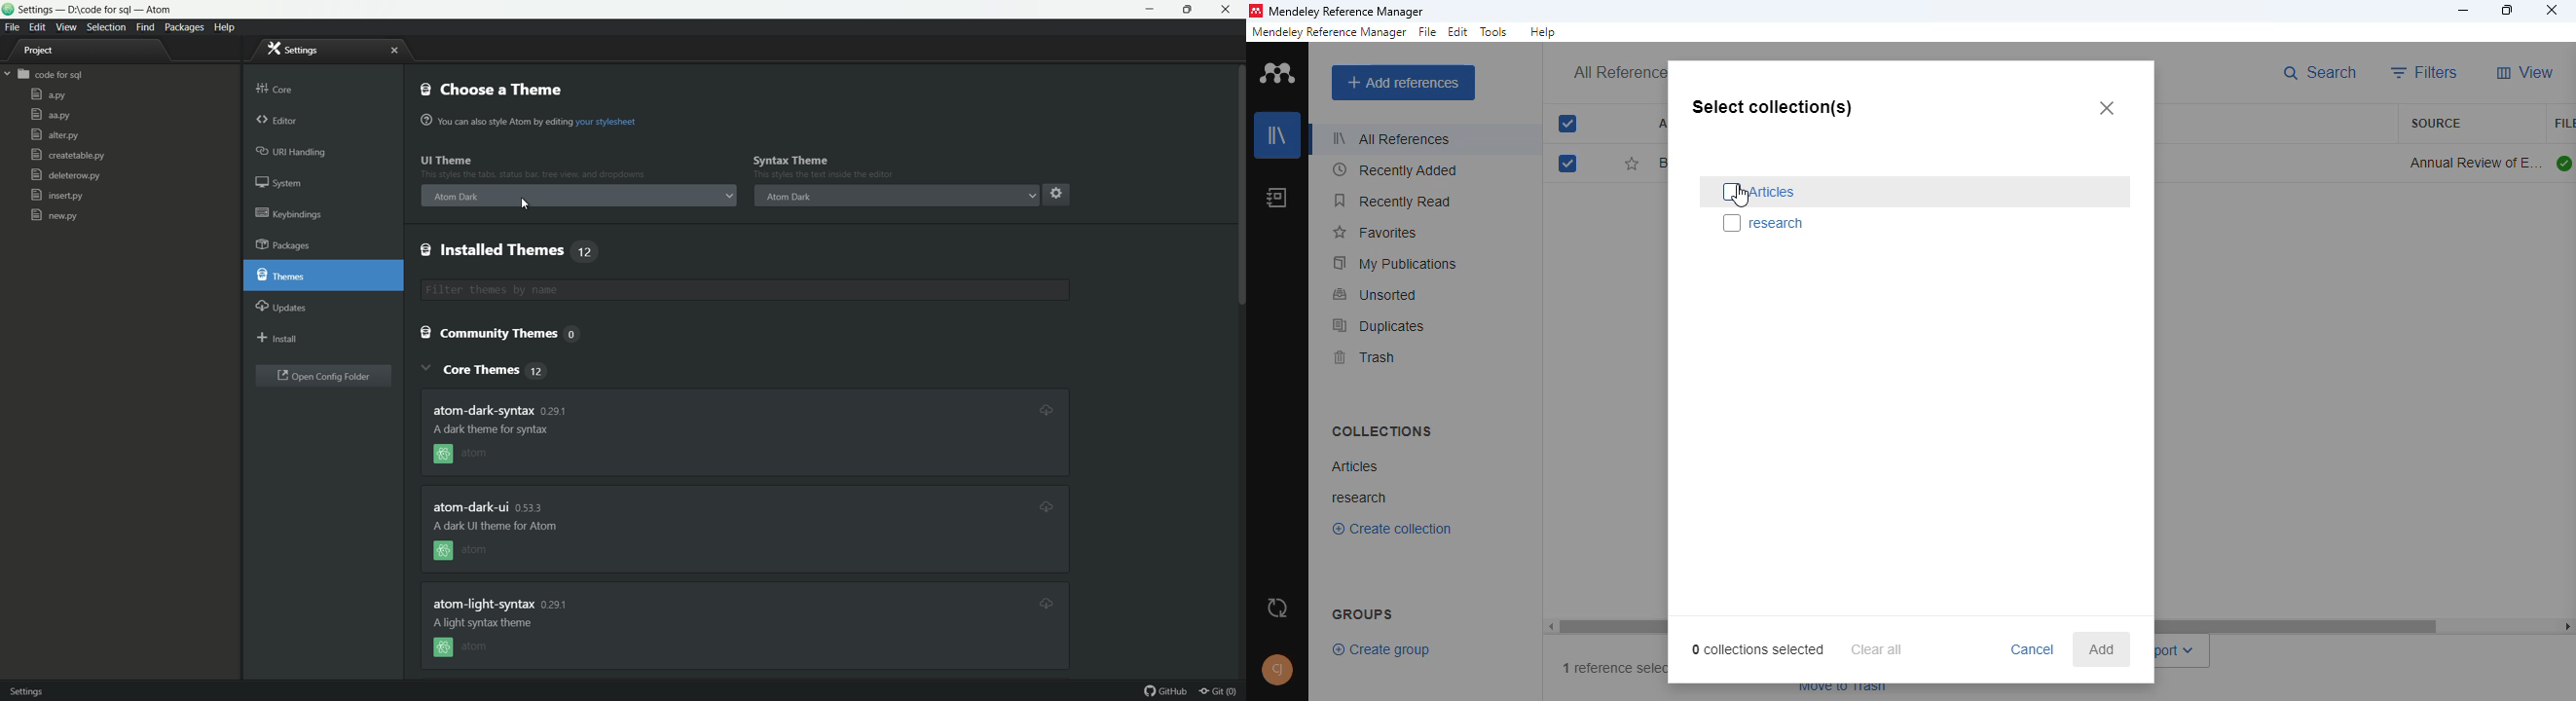 The image size is (2576, 728). Describe the element at coordinates (1277, 670) in the screenshot. I see `profile` at that location.